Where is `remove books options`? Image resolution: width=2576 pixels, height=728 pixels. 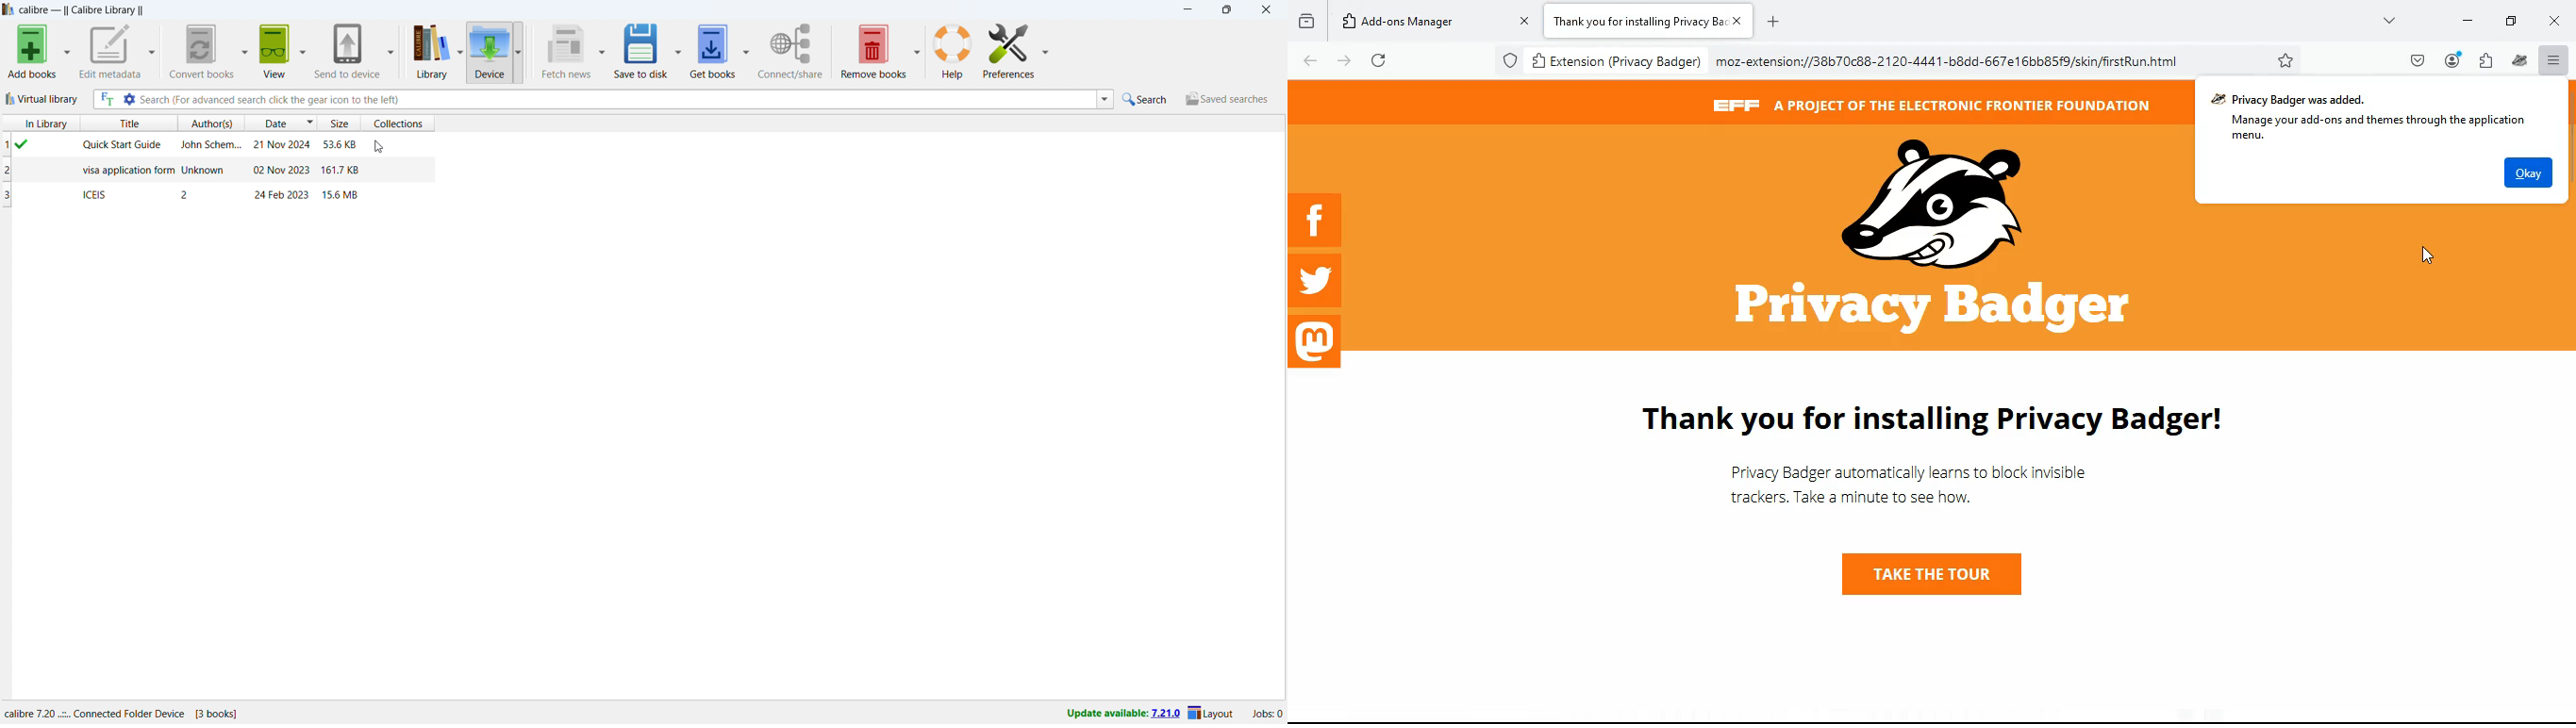 remove books options is located at coordinates (917, 49).